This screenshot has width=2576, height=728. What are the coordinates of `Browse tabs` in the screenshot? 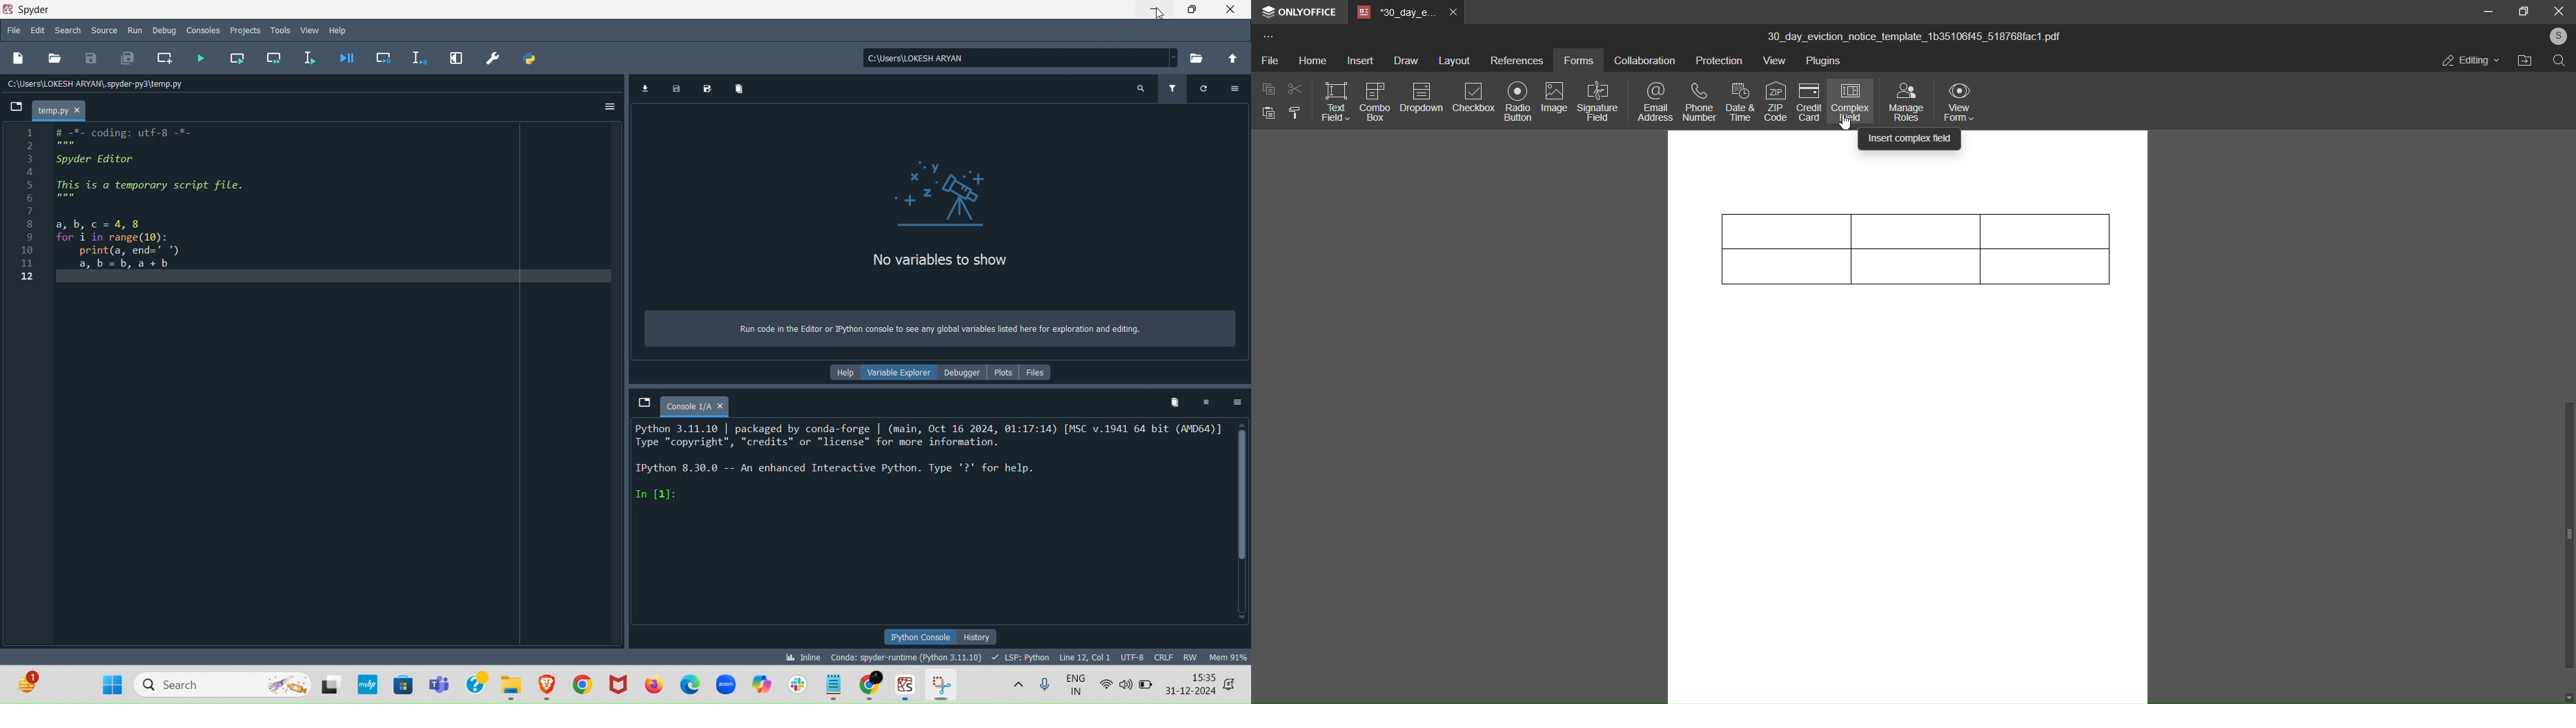 It's located at (13, 105).